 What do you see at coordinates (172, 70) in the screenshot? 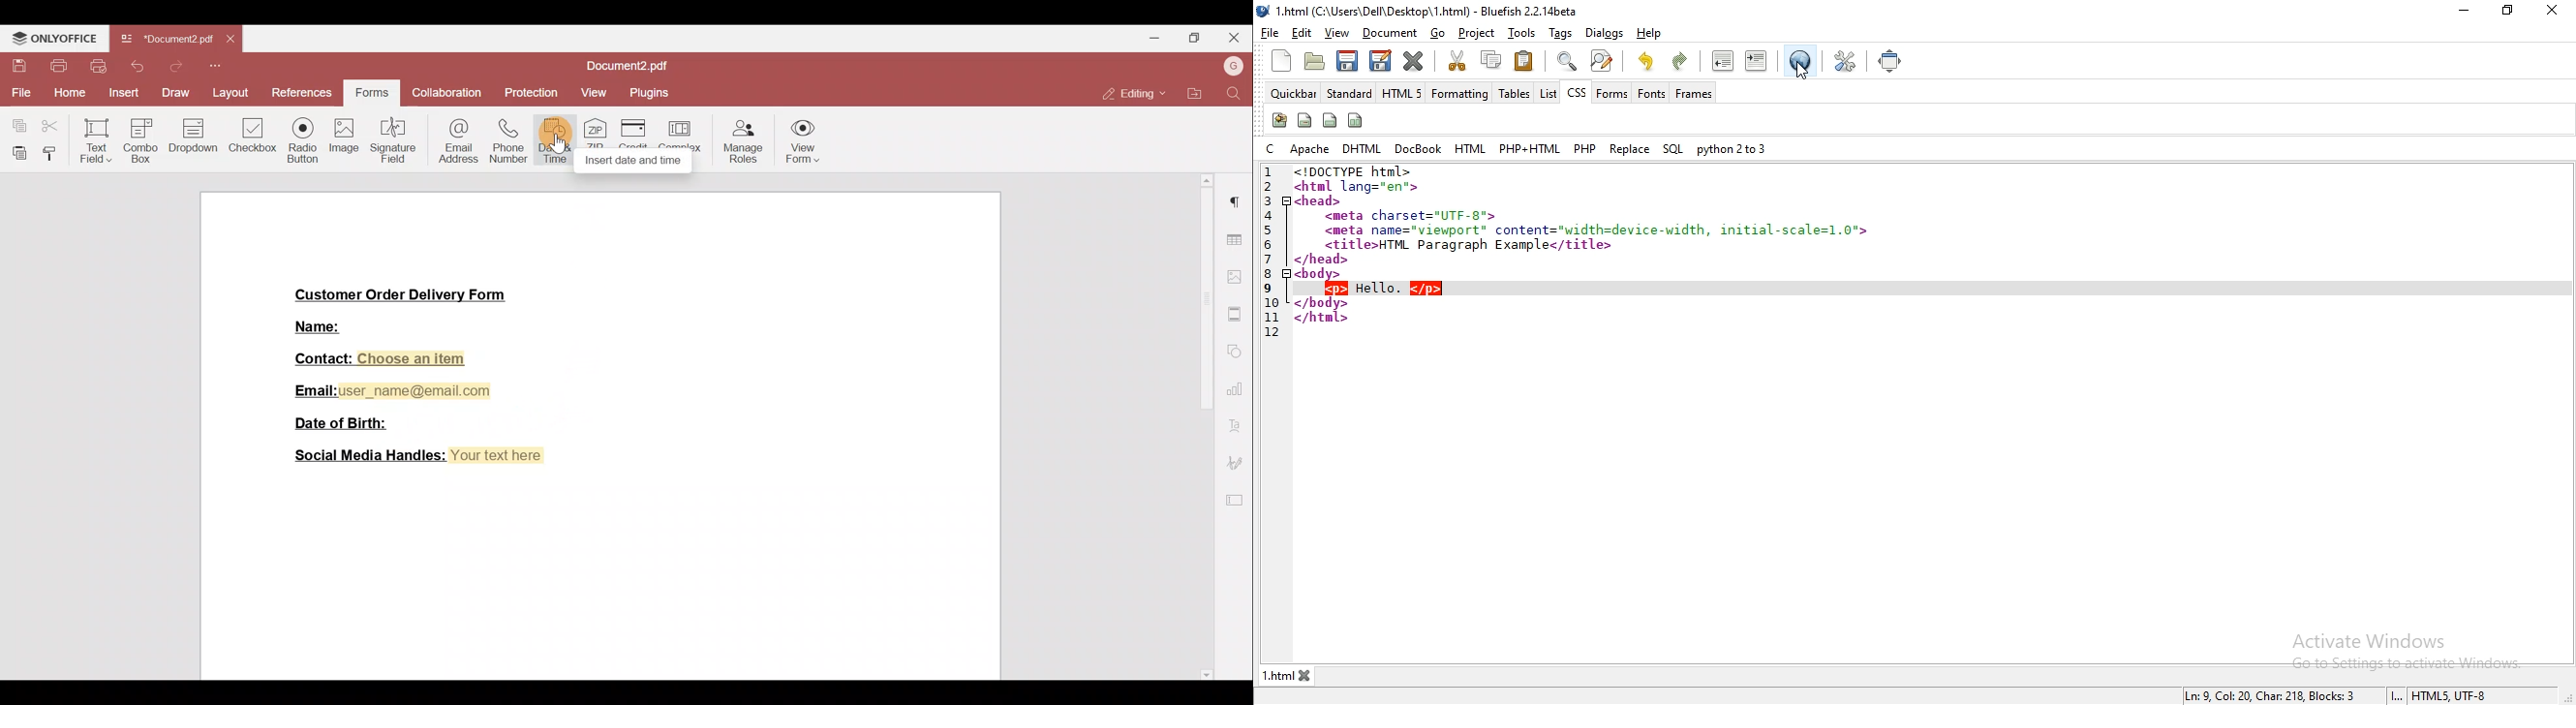
I see `Redo` at bounding box center [172, 70].